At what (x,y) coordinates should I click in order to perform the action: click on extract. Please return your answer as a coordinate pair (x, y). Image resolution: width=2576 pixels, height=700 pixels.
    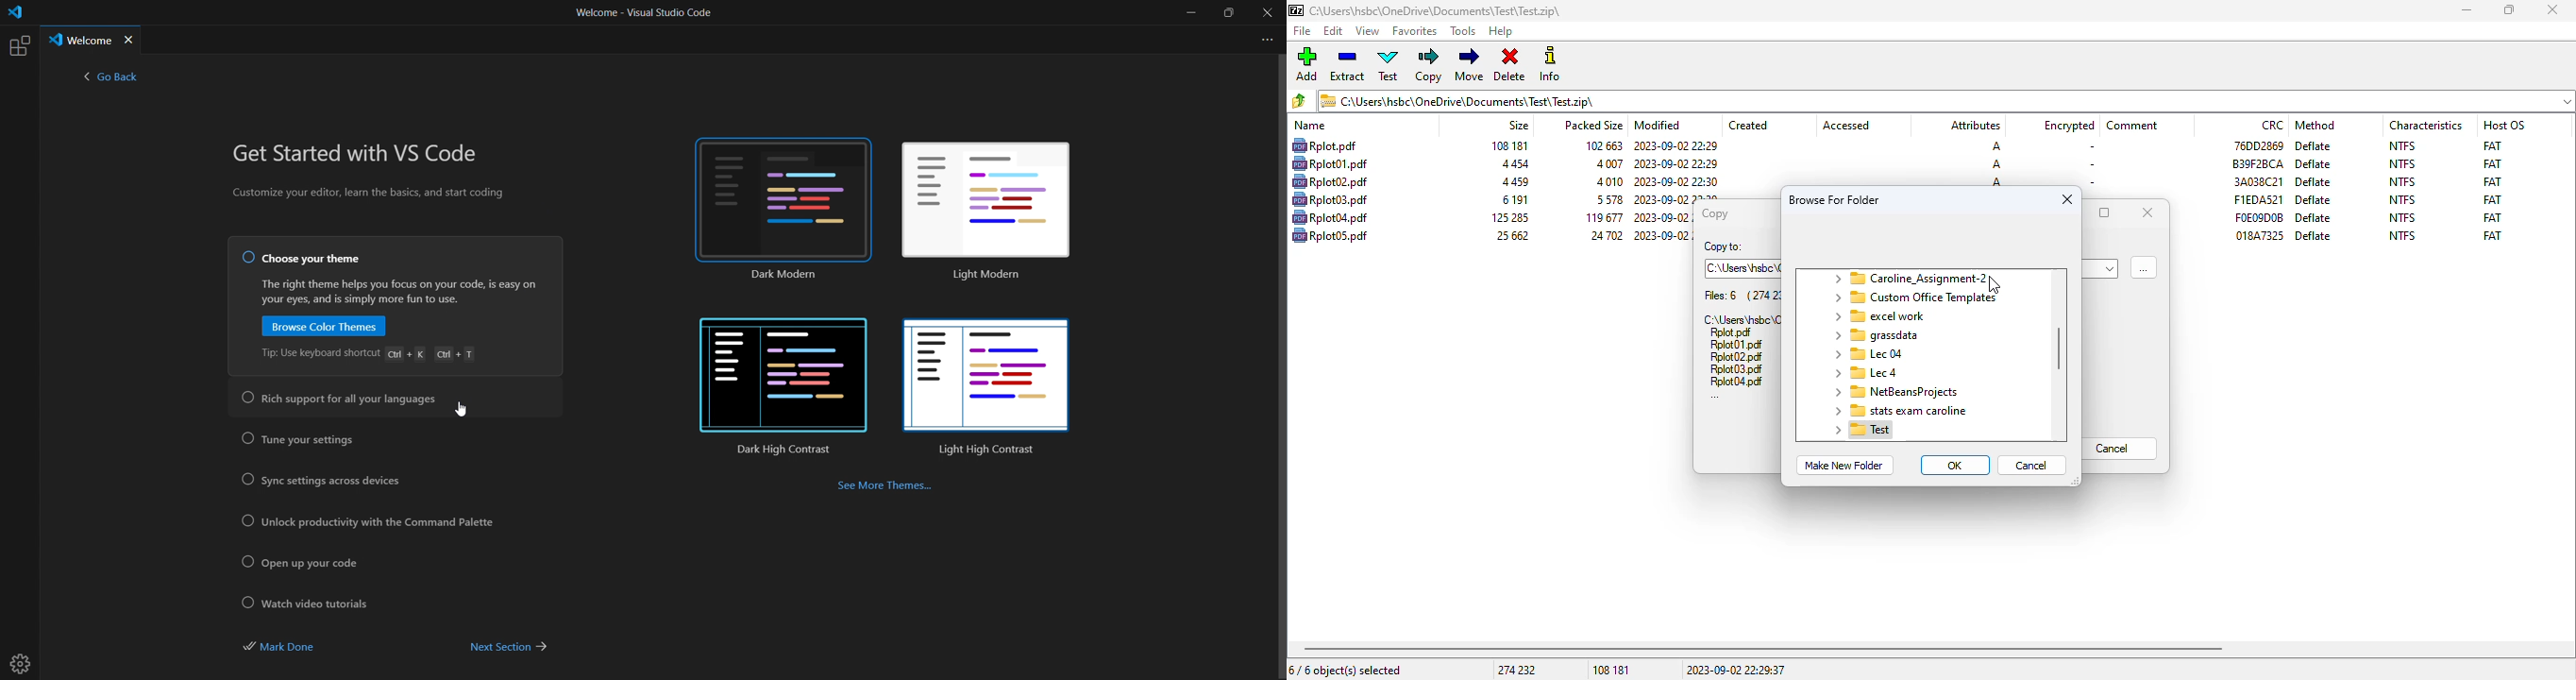
    Looking at the image, I should click on (1348, 65).